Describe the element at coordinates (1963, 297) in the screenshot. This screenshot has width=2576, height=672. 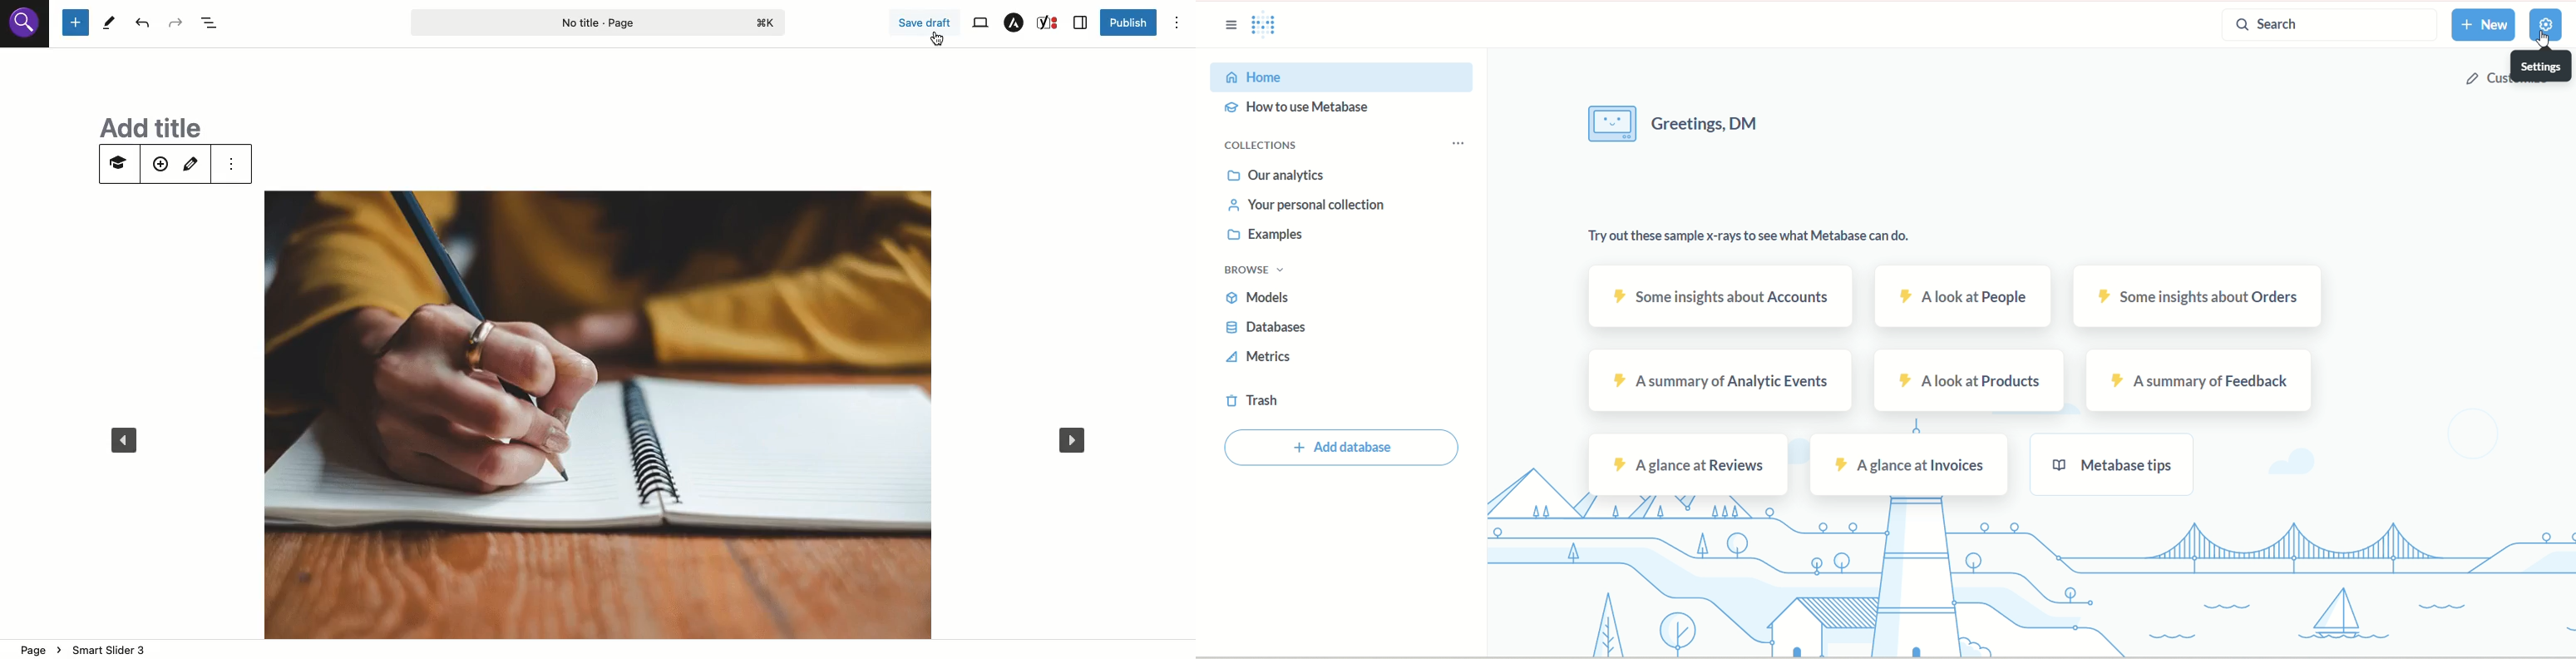
I see `A look at People` at that location.